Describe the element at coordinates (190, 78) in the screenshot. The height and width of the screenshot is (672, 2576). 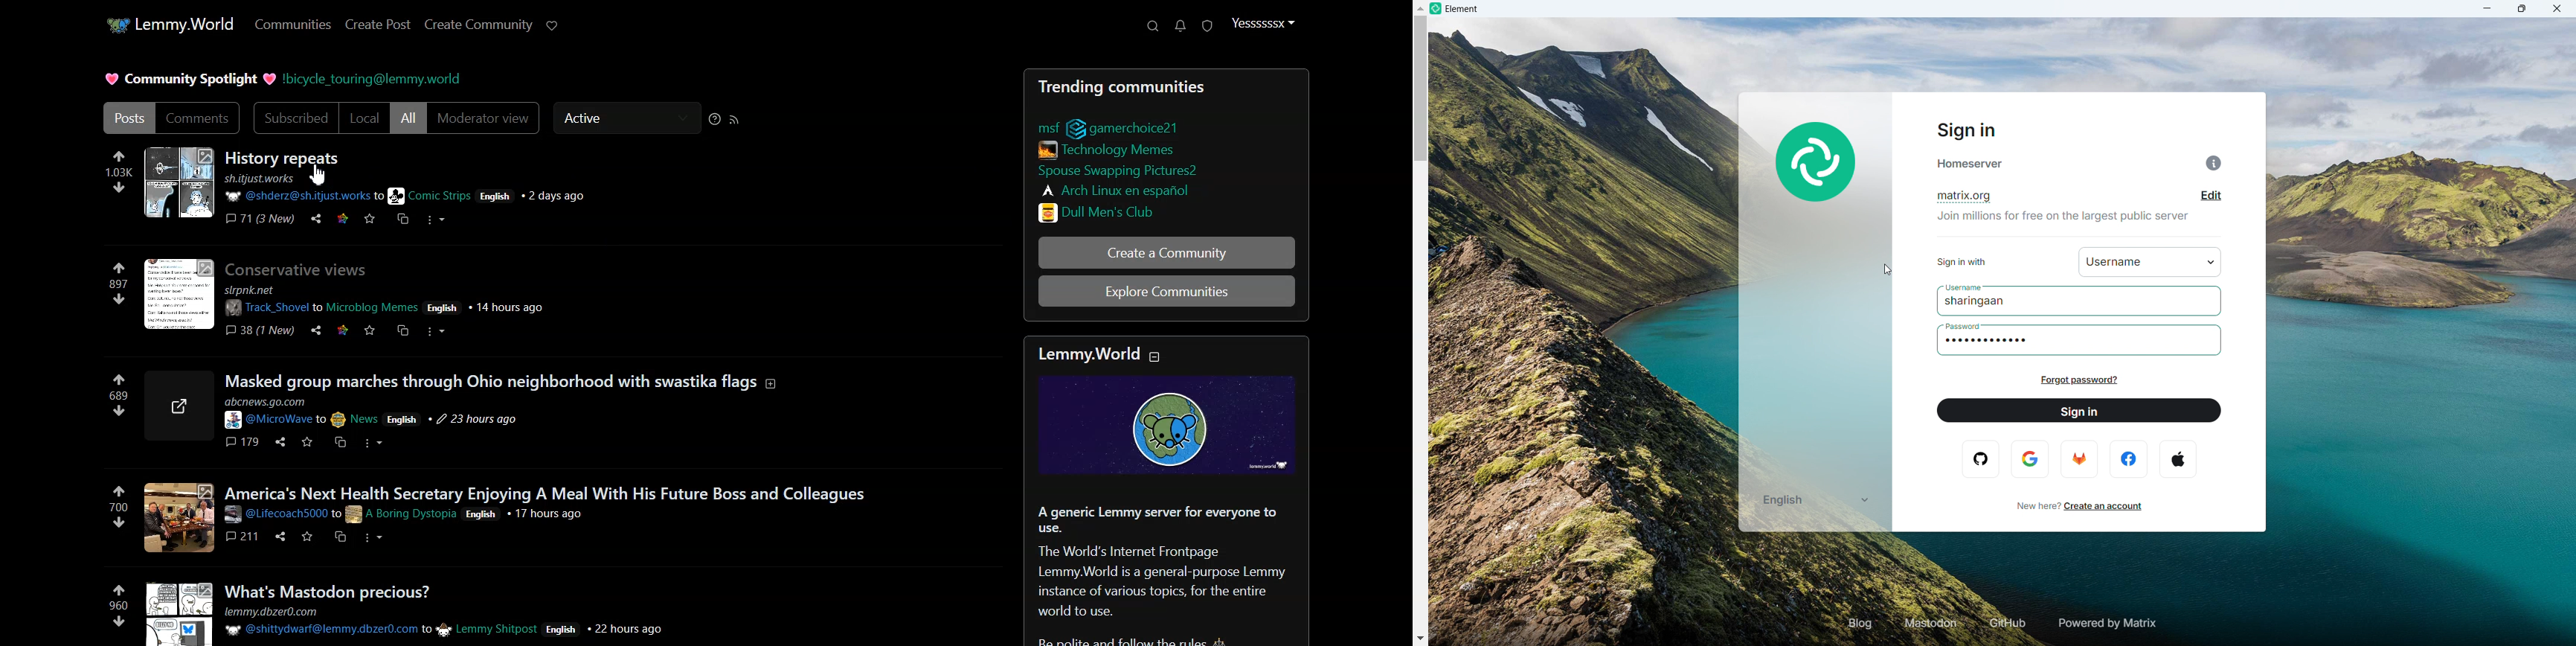
I see `Community Spotlight` at that location.